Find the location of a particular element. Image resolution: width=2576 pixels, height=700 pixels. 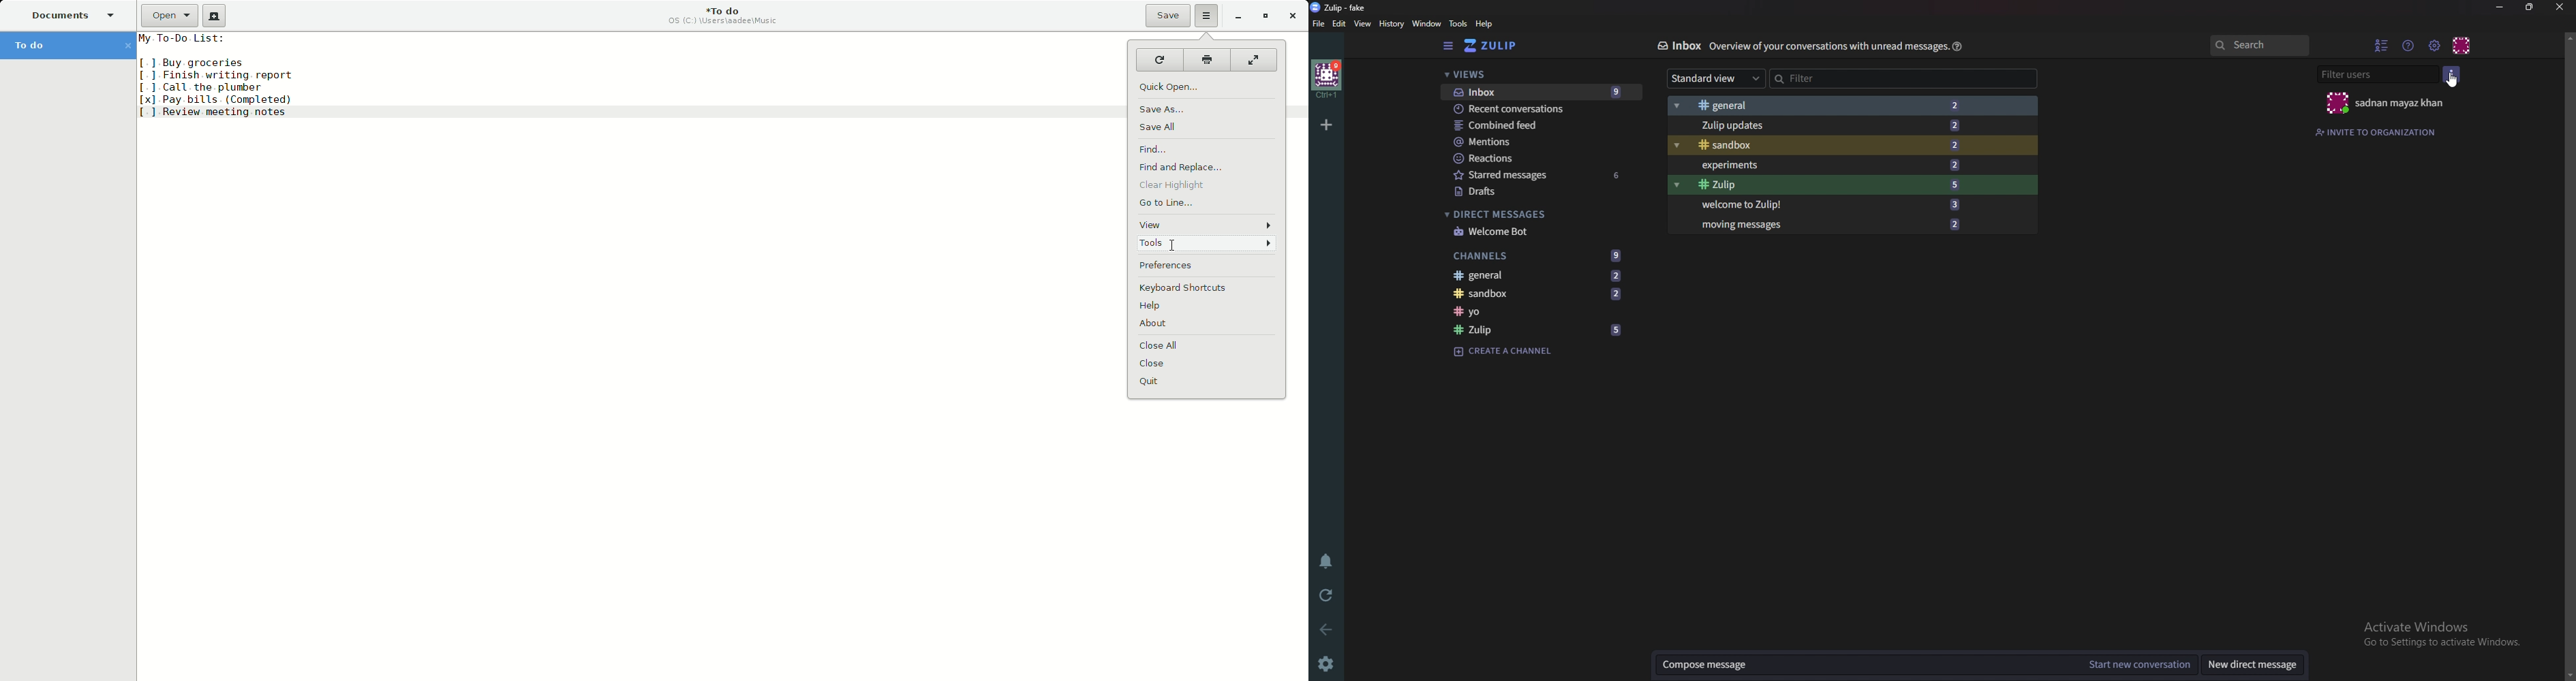

About is located at coordinates (1154, 326).